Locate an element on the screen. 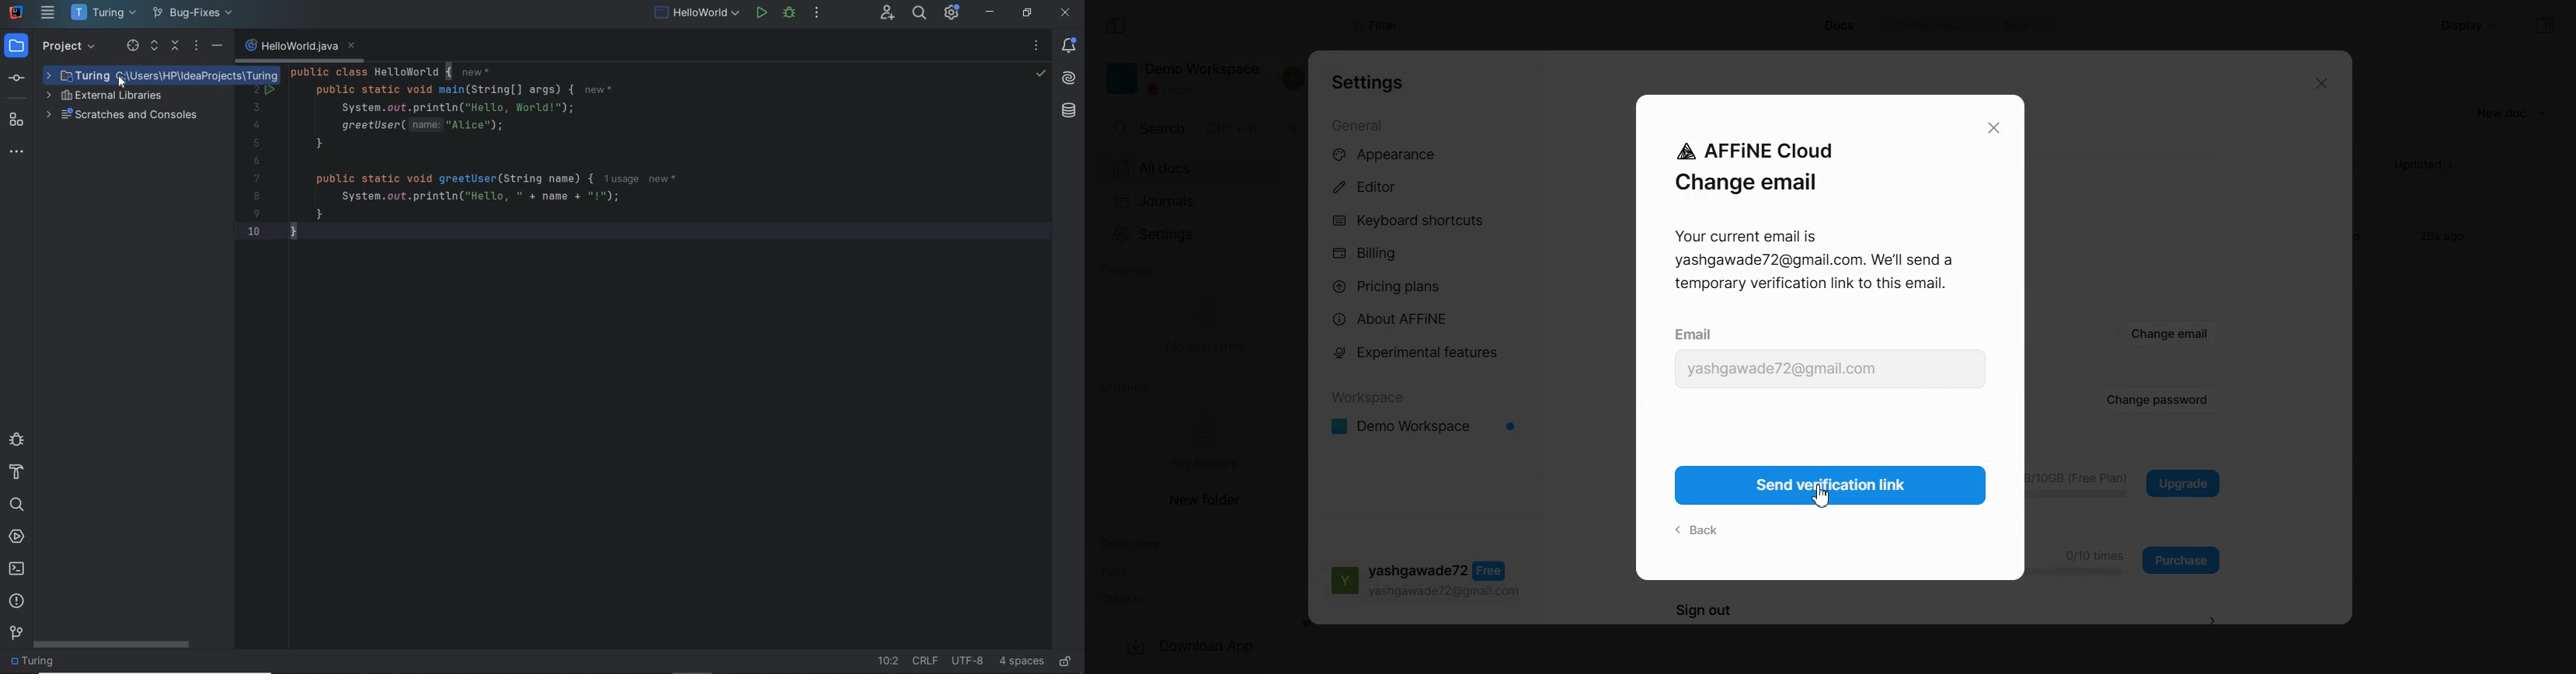 This screenshot has height=700, width=2576. settings is located at coordinates (1370, 83).